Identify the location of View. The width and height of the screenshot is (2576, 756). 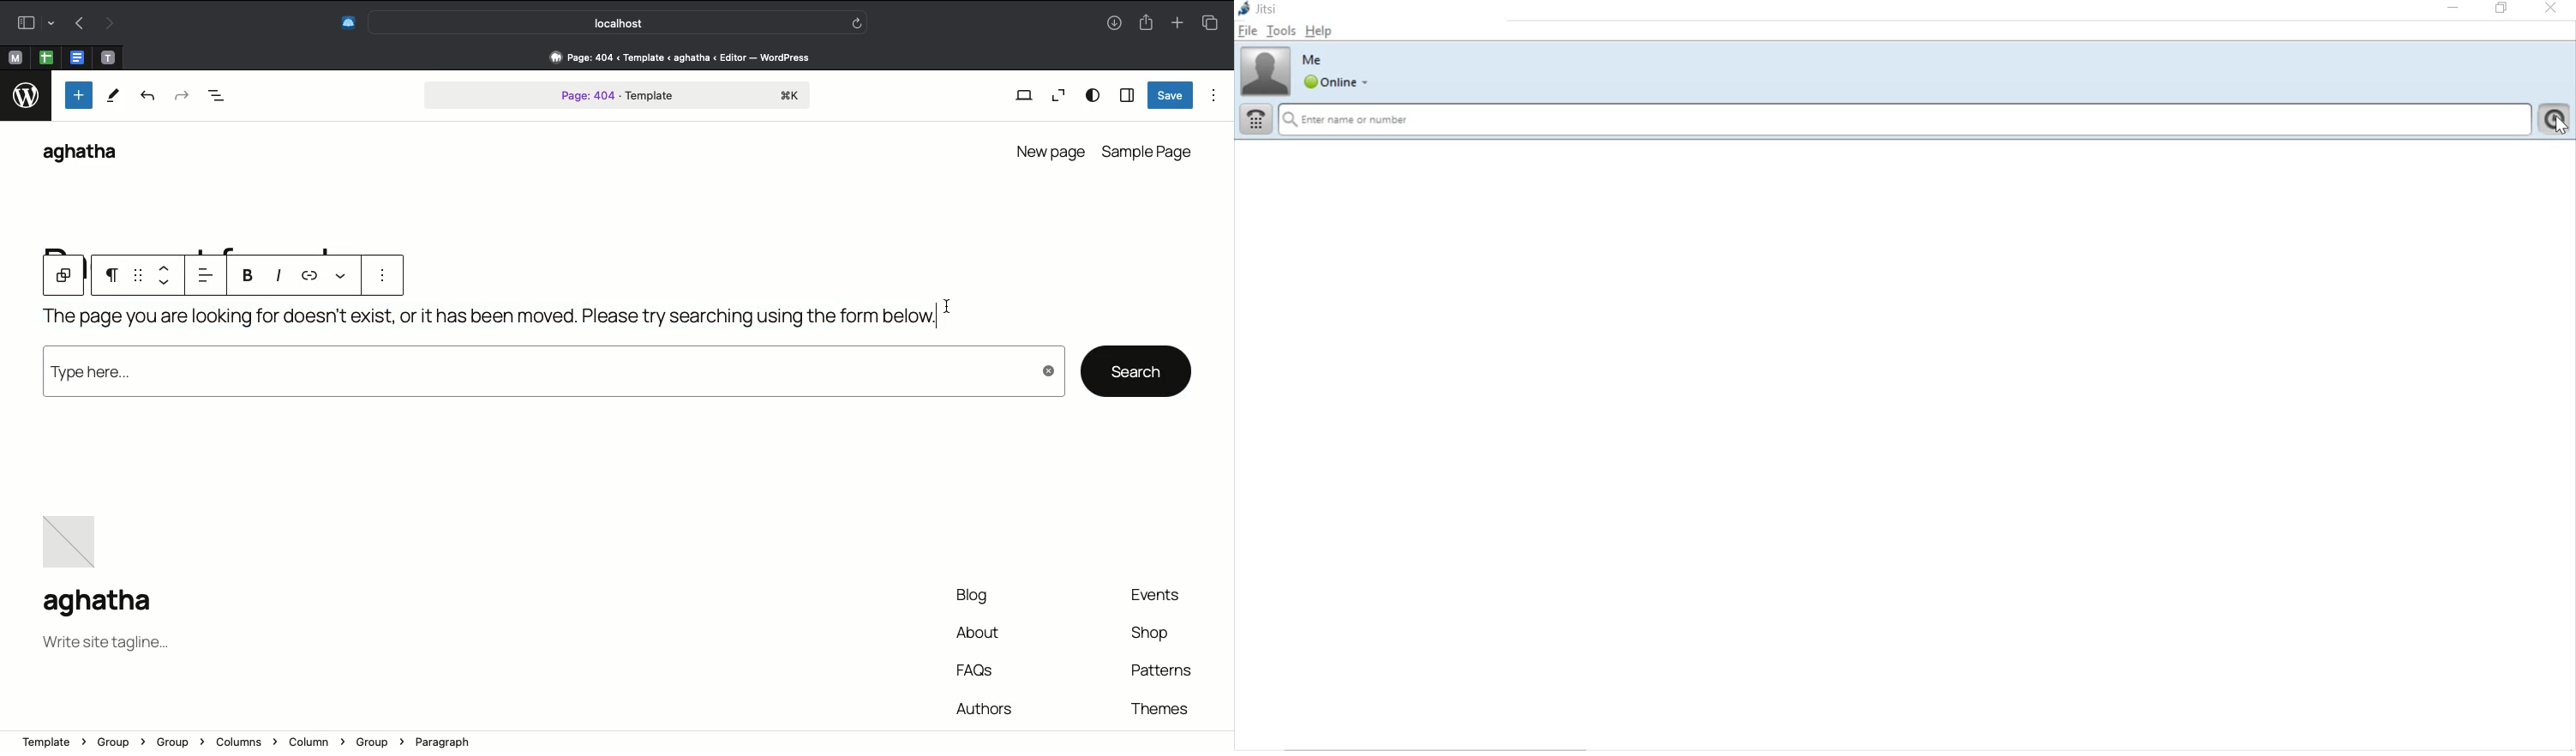
(1023, 97).